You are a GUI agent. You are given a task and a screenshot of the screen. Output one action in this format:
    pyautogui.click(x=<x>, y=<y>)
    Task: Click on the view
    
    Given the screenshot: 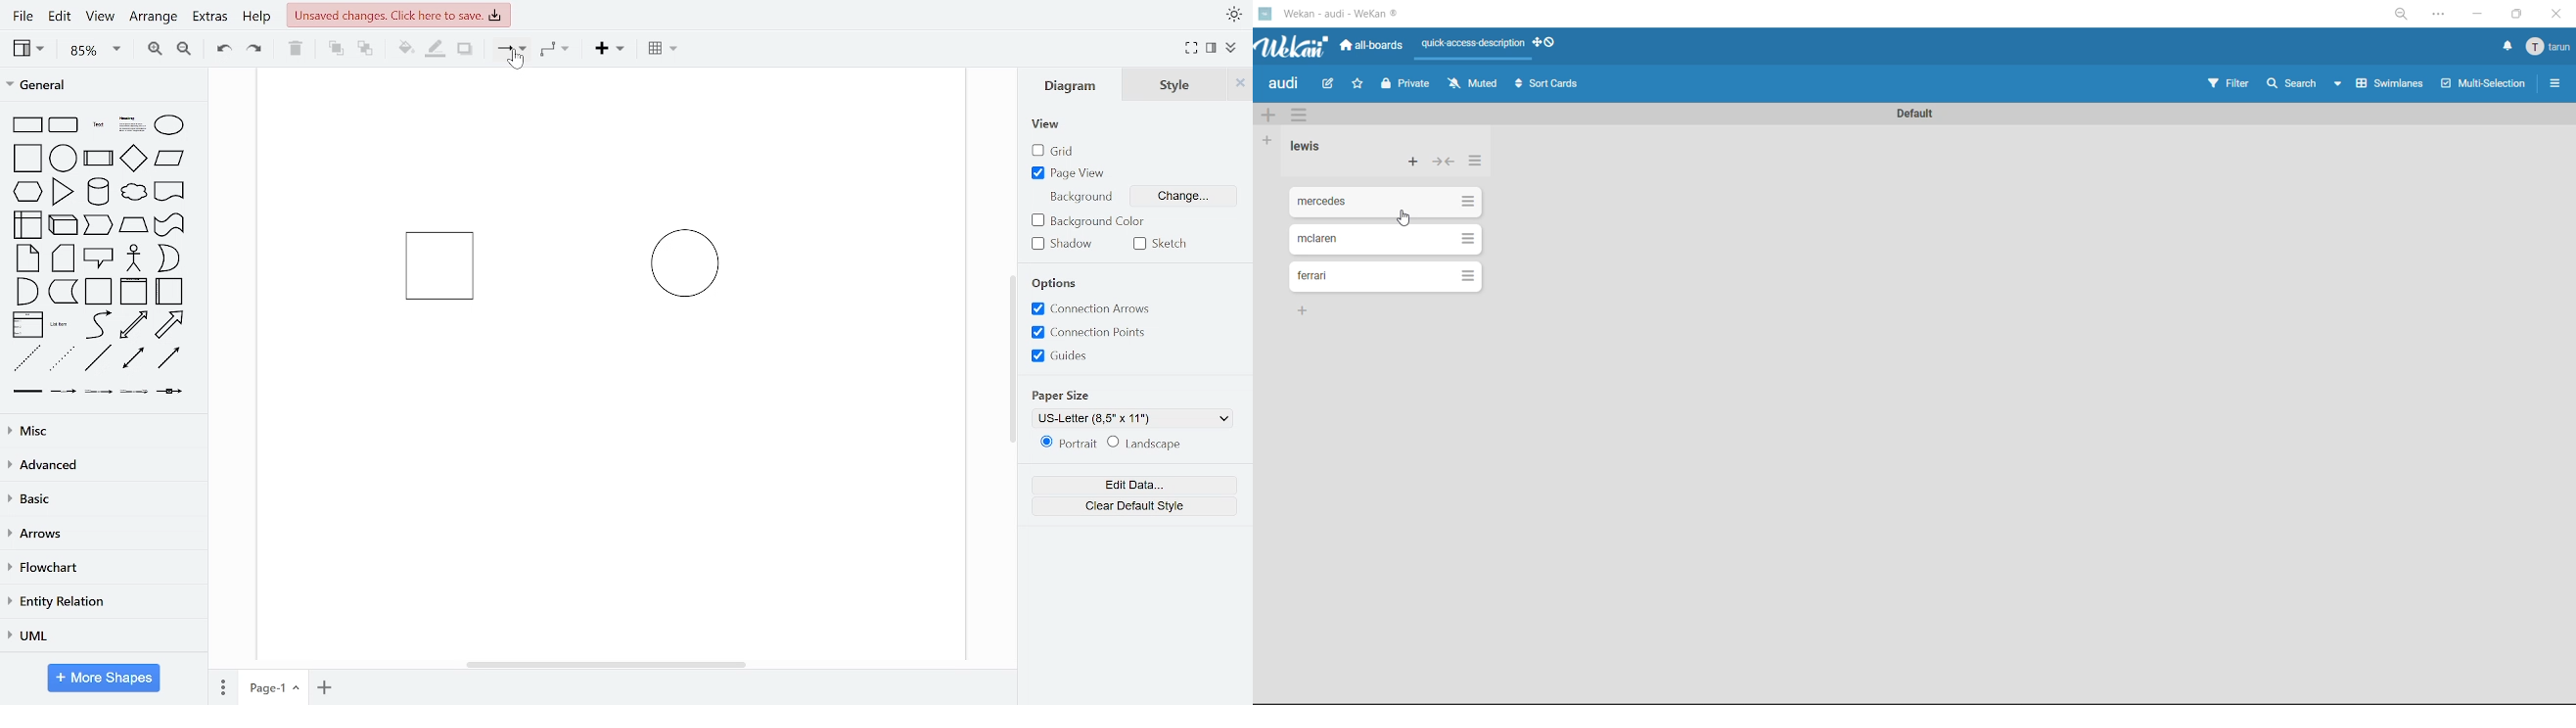 What is the action you would take?
    pyautogui.click(x=1047, y=125)
    